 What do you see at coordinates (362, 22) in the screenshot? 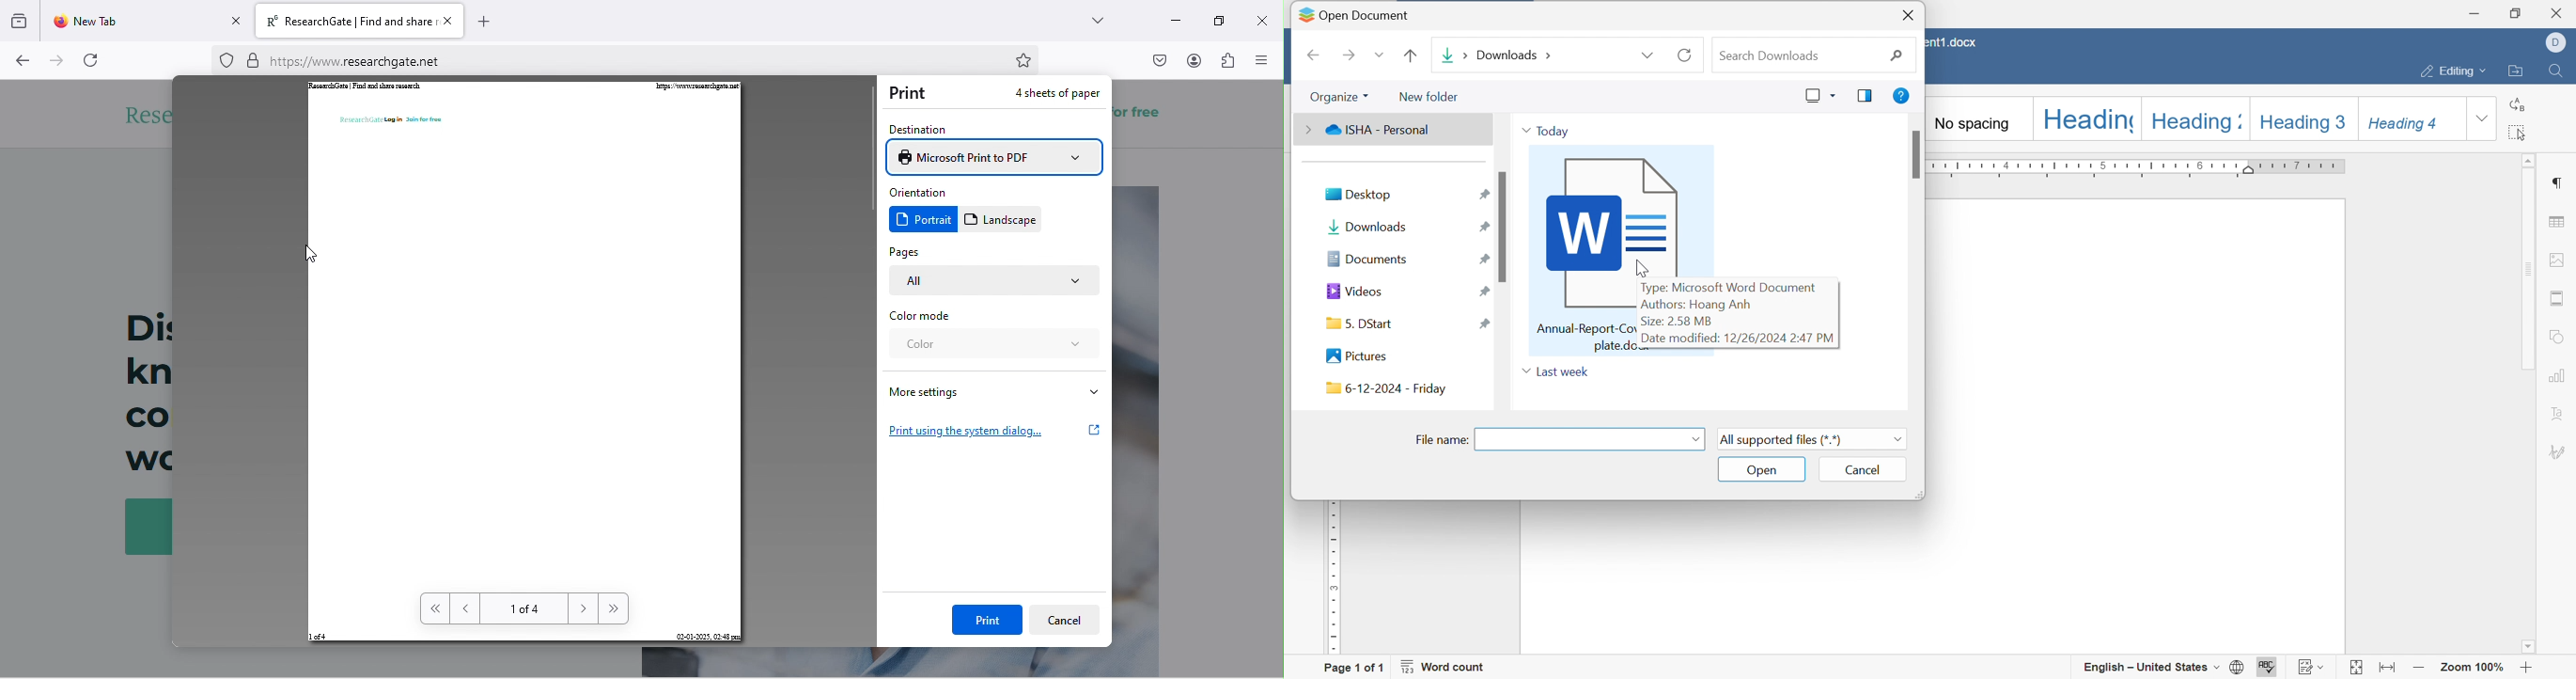
I see `title` at bounding box center [362, 22].